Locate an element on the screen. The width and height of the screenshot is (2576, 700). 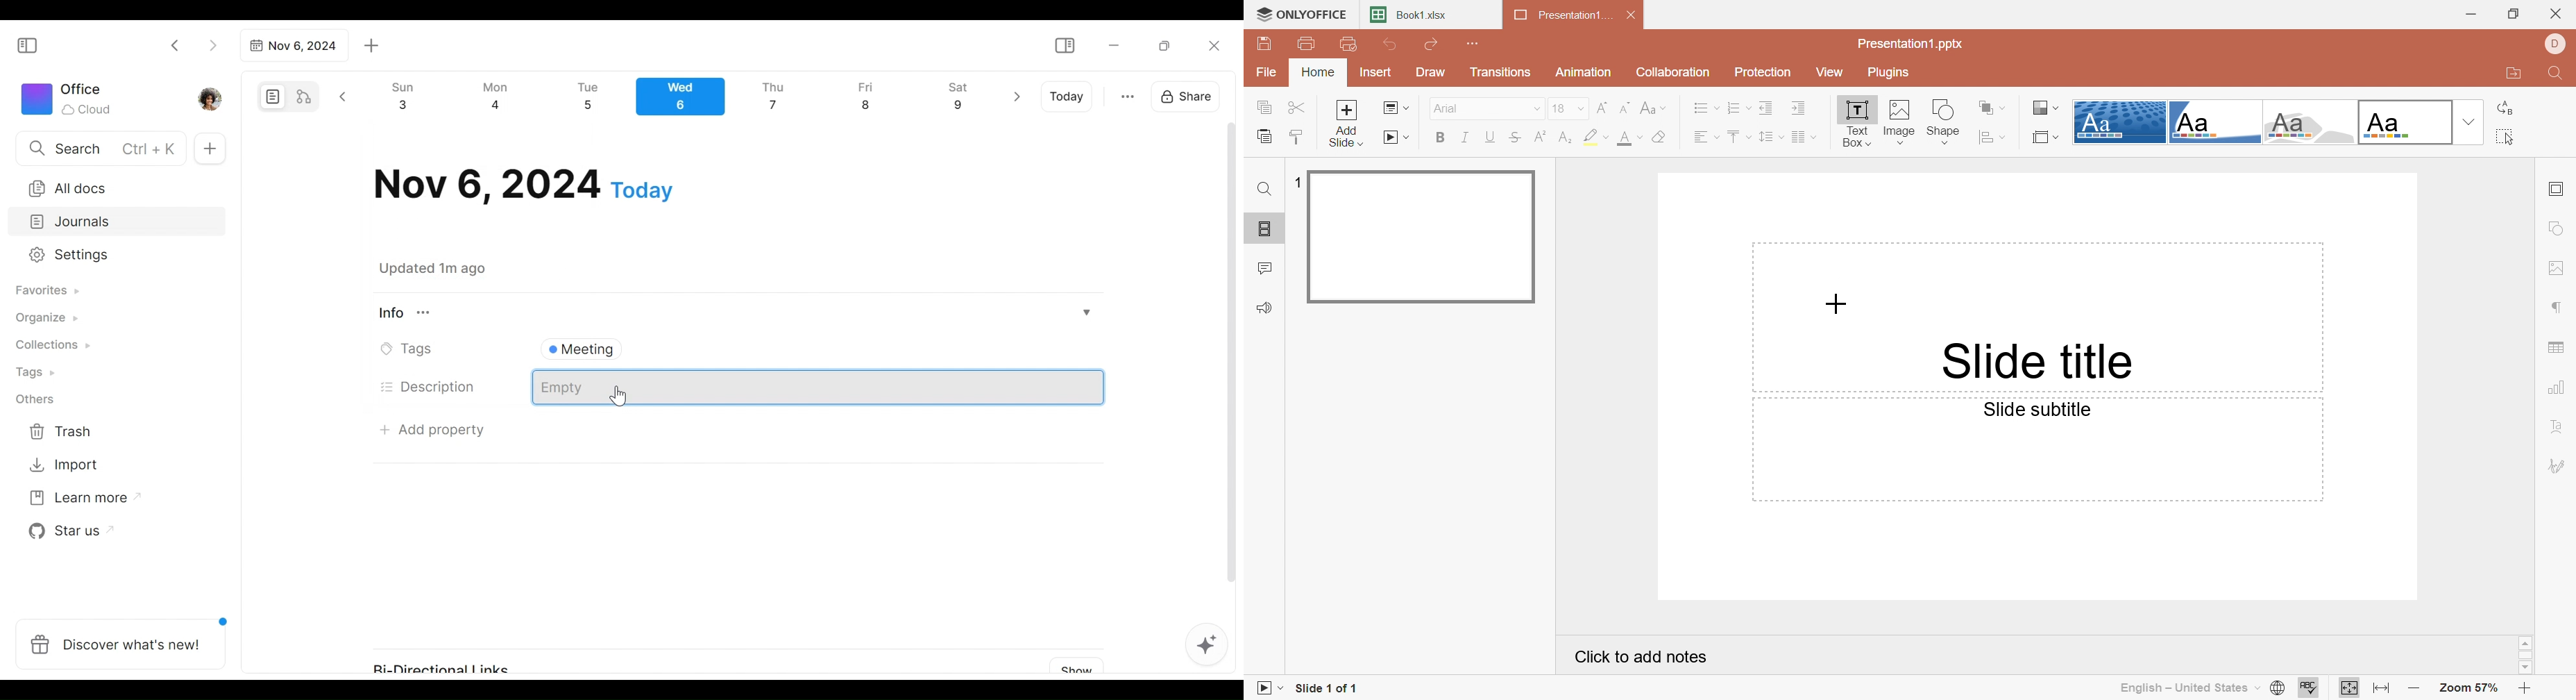
Spell checking is located at coordinates (2309, 688).